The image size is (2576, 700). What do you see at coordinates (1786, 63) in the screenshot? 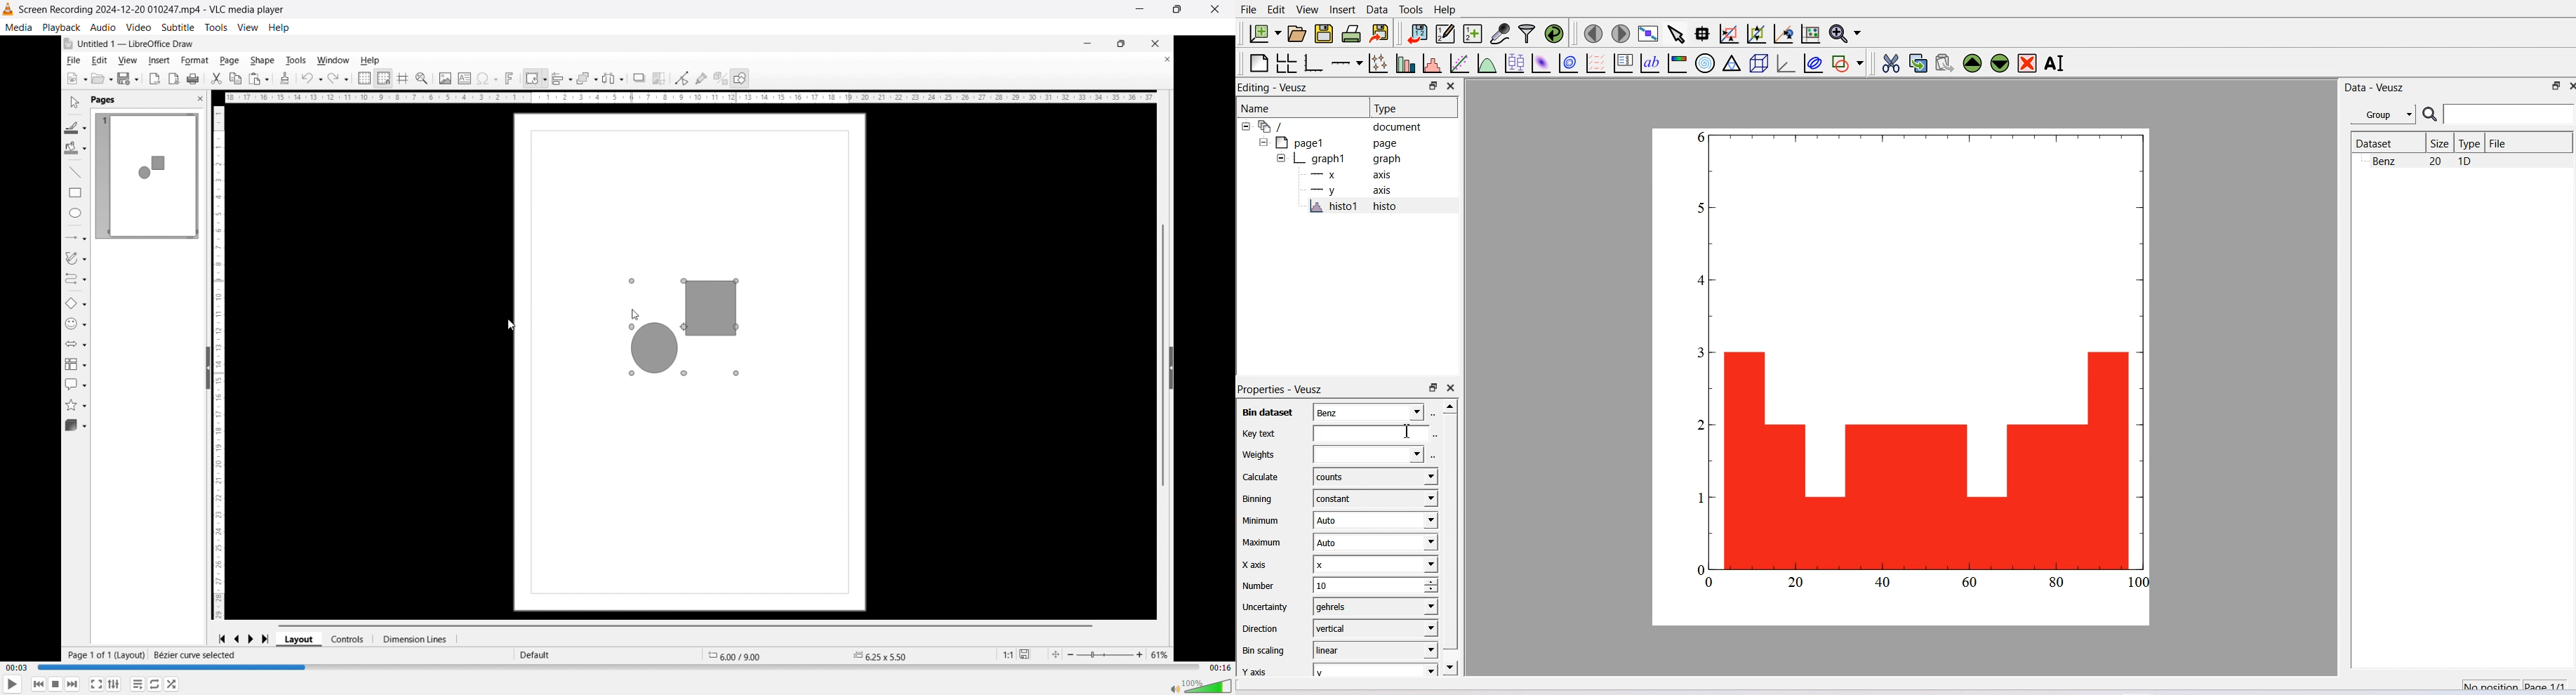
I see `3D Graph` at bounding box center [1786, 63].